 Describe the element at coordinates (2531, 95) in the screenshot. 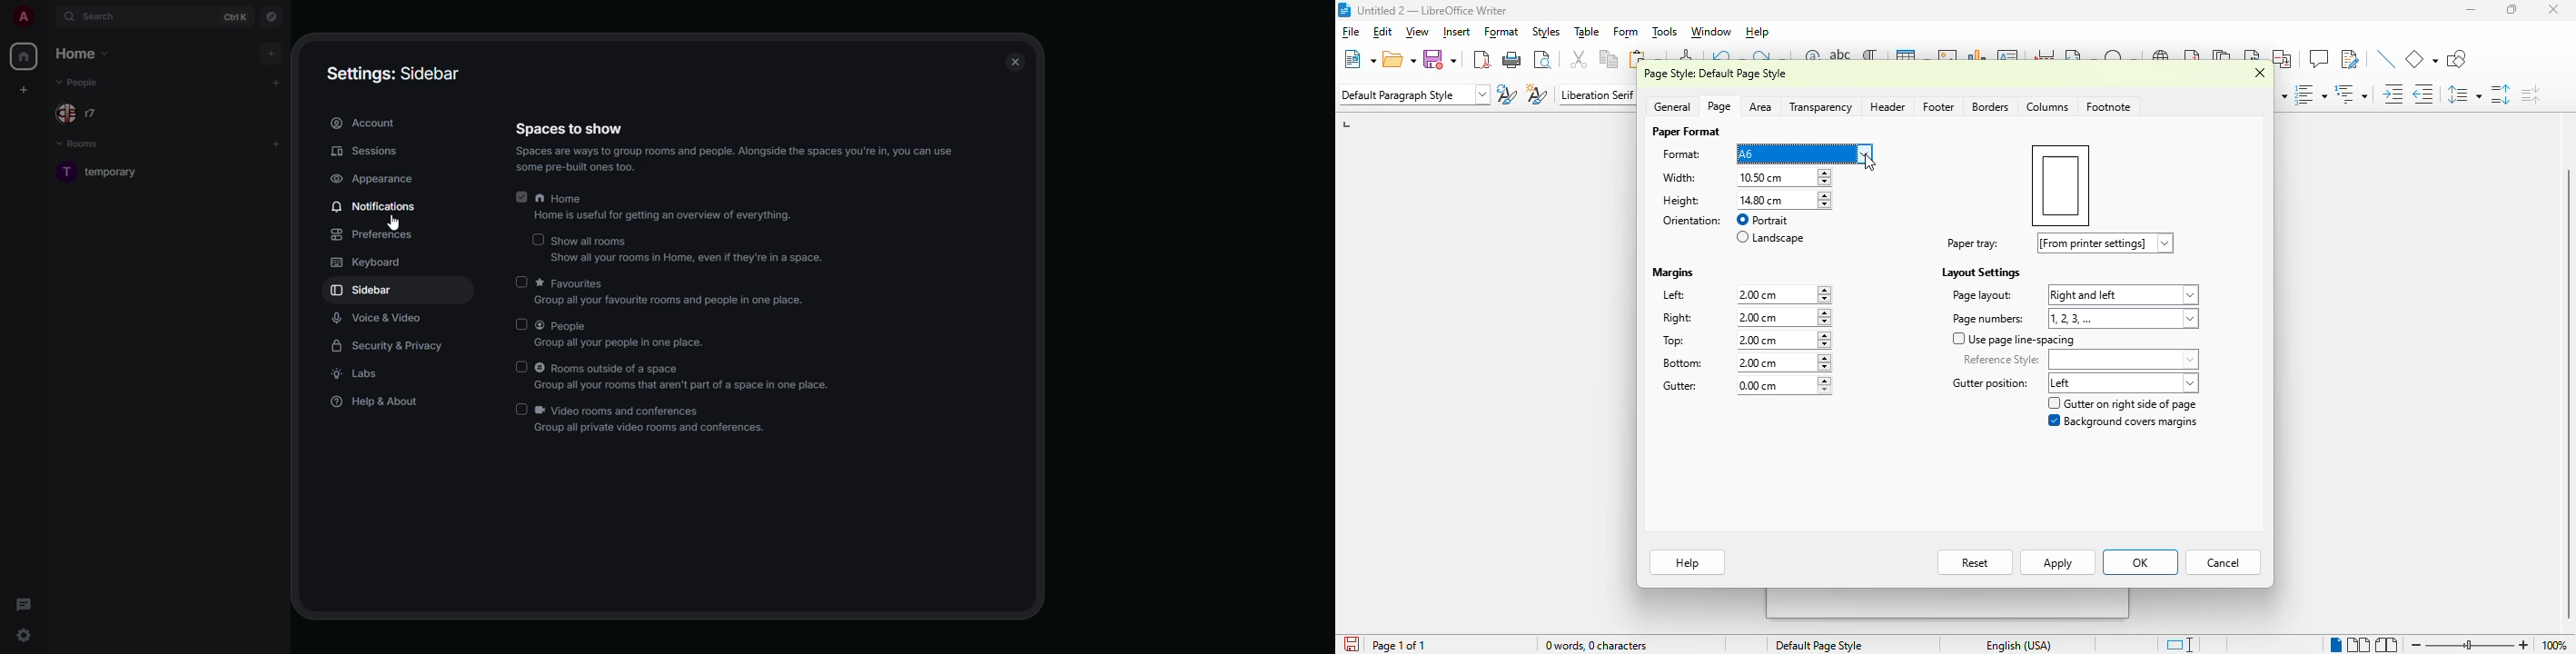

I see `decrease paragraph spacing` at that location.